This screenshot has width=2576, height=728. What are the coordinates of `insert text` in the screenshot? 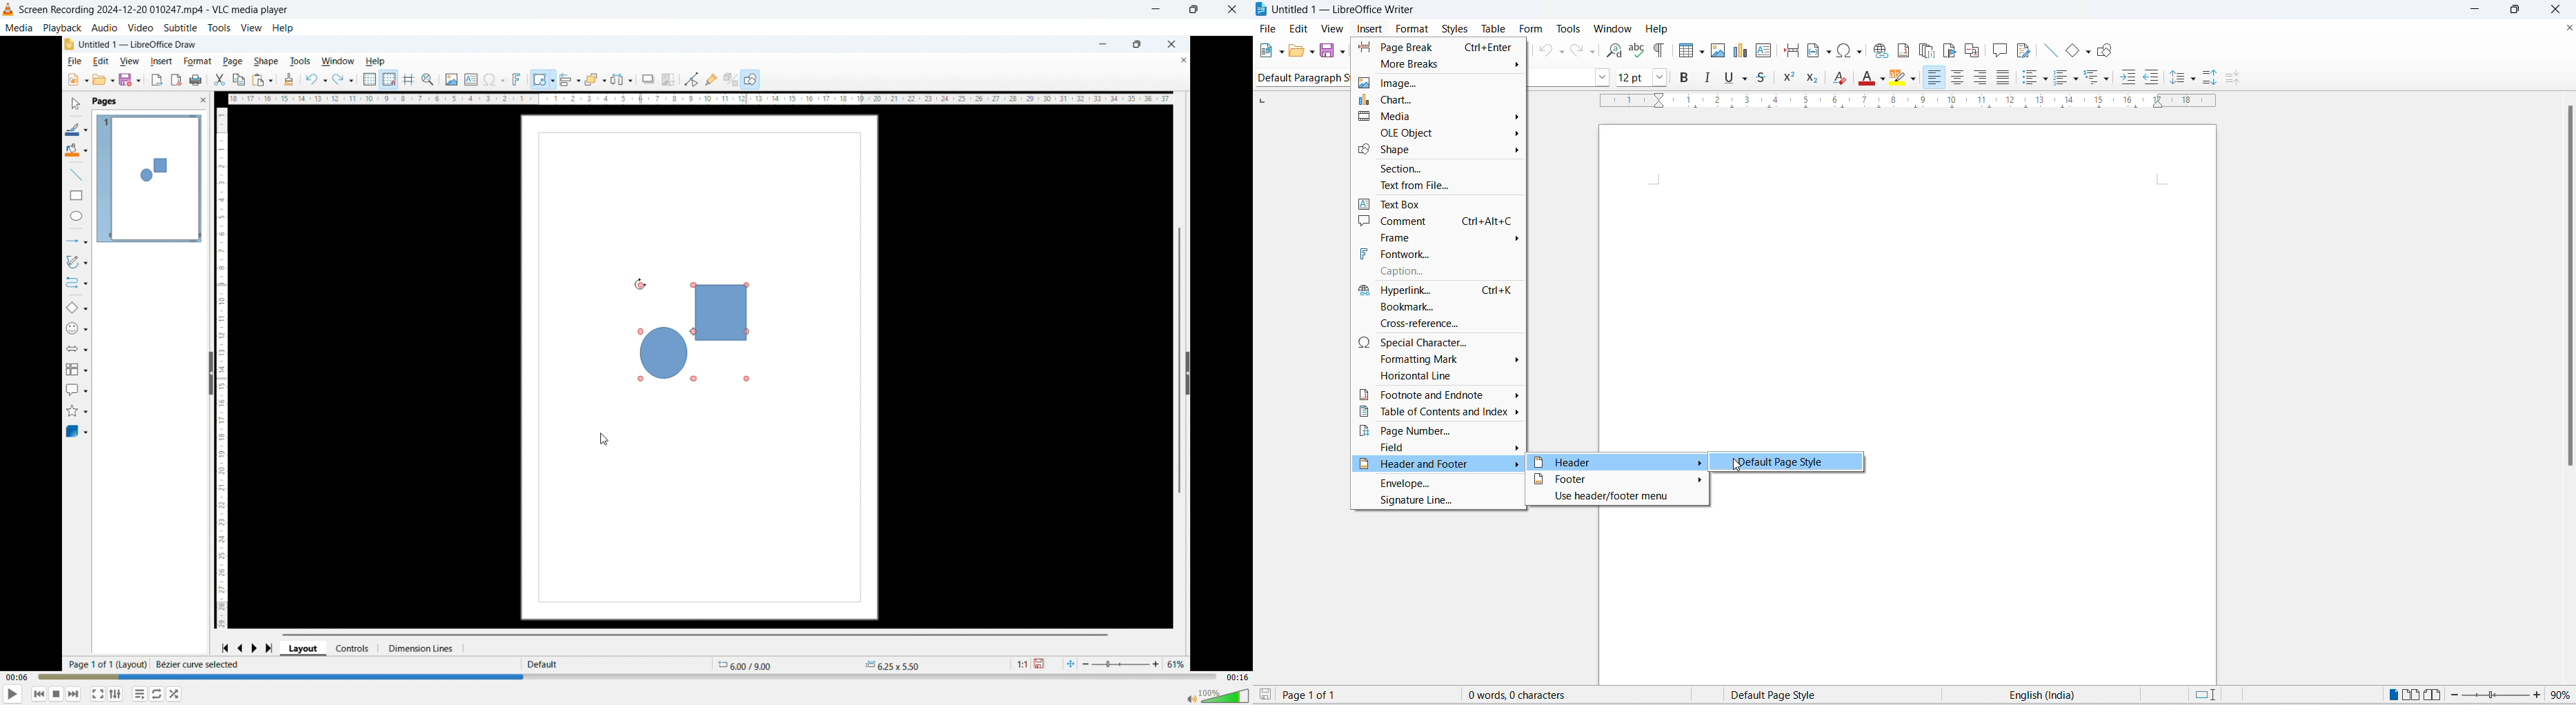 It's located at (1763, 51).